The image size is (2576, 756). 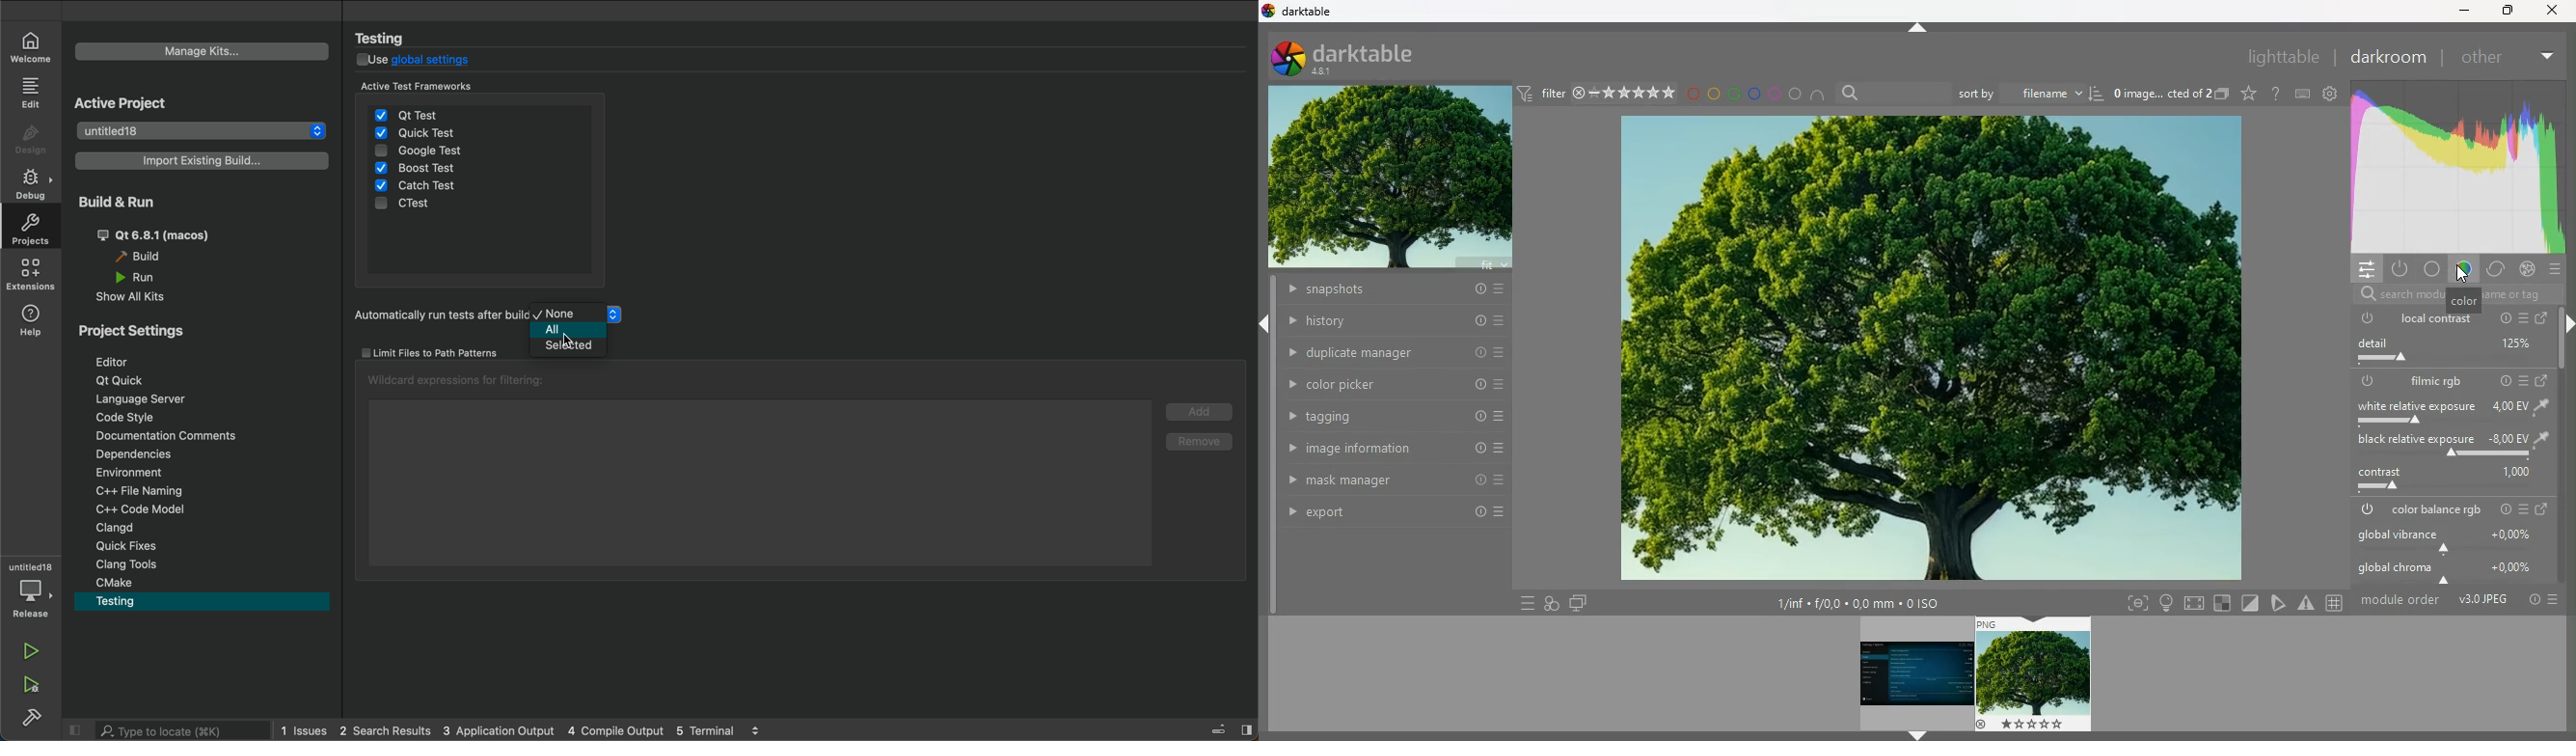 What do you see at coordinates (170, 434) in the screenshot?
I see `documentation comments` at bounding box center [170, 434].